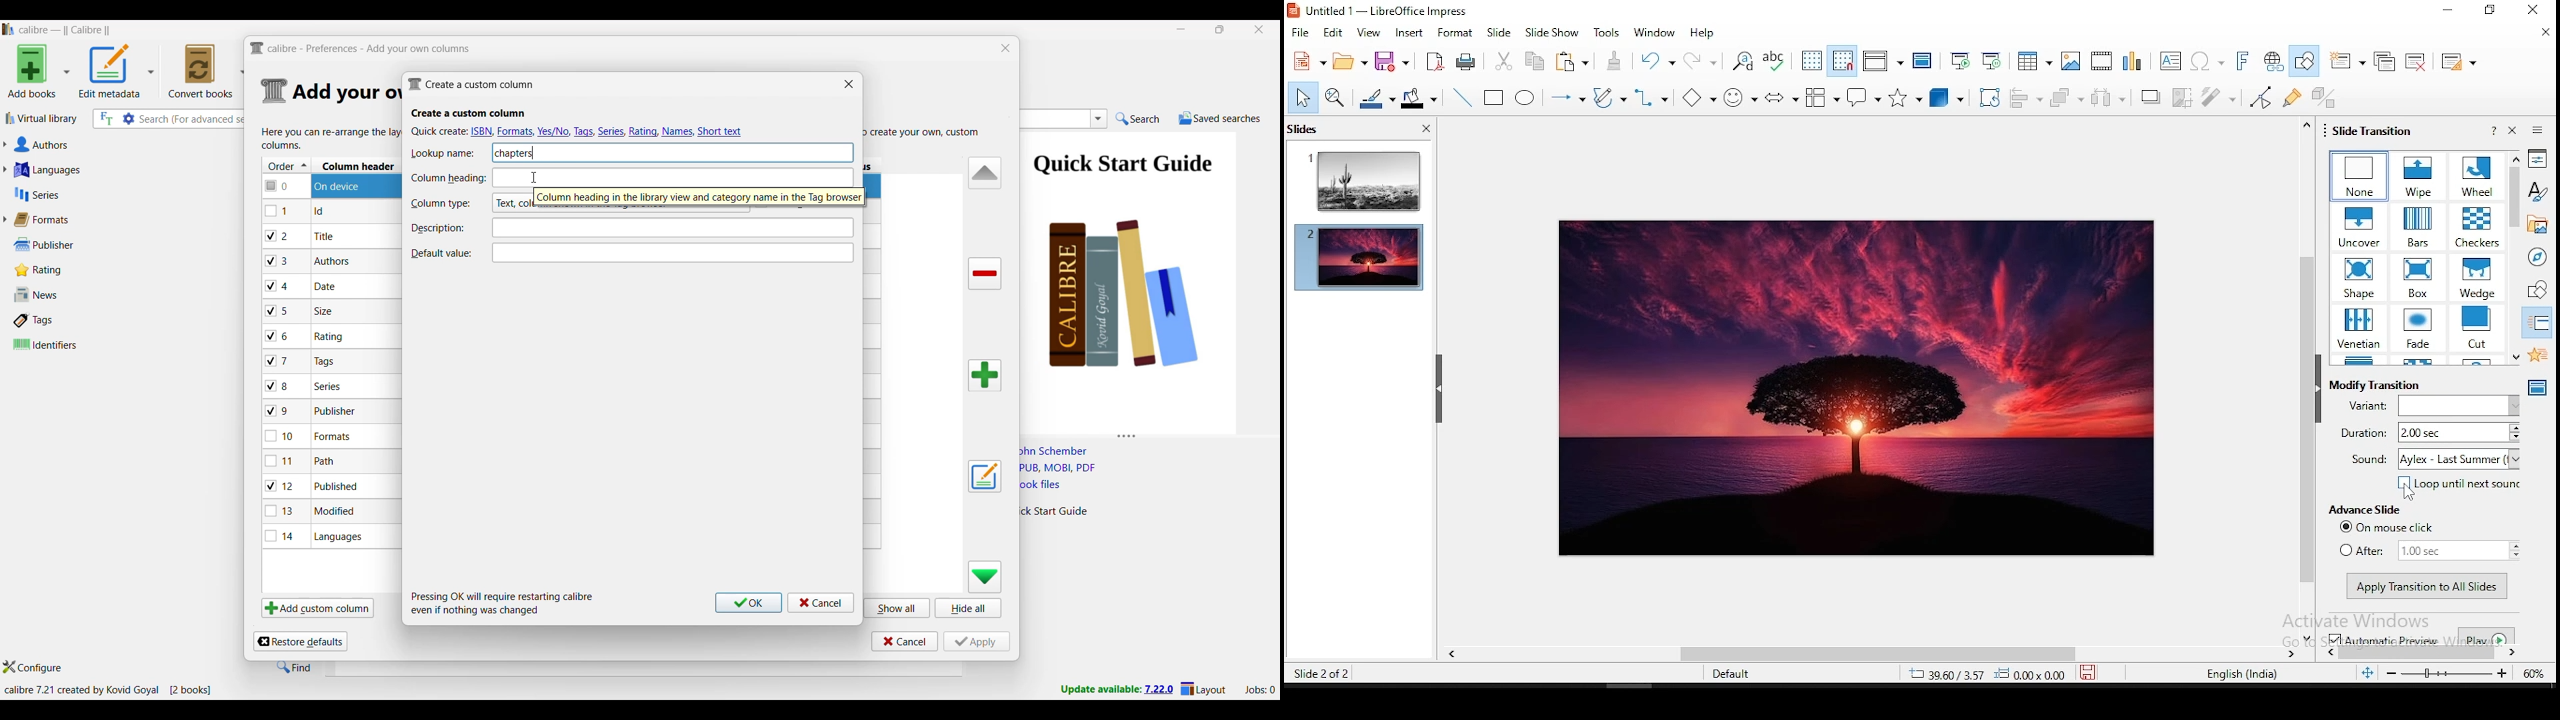 Image resolution: width=2576 pixels, height=728 pixels. I want to click on shadow, so click(2151, 96).